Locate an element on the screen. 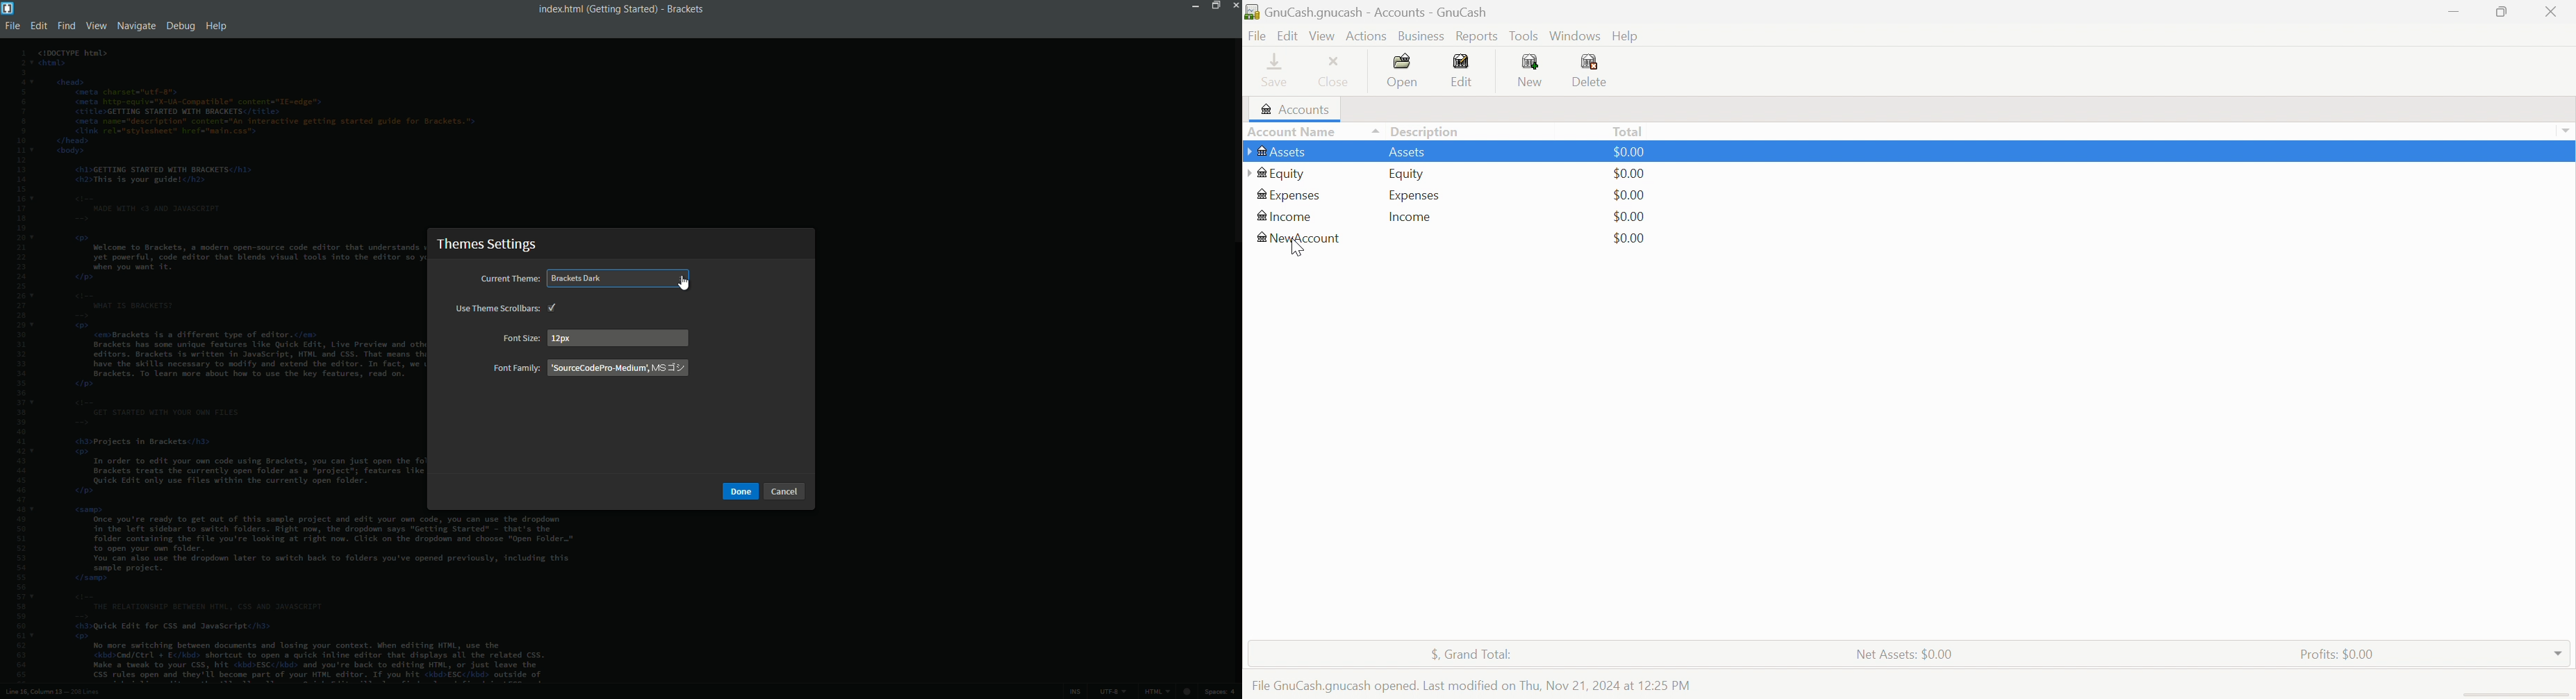  file encoding is located at coordinates (1113, 692).